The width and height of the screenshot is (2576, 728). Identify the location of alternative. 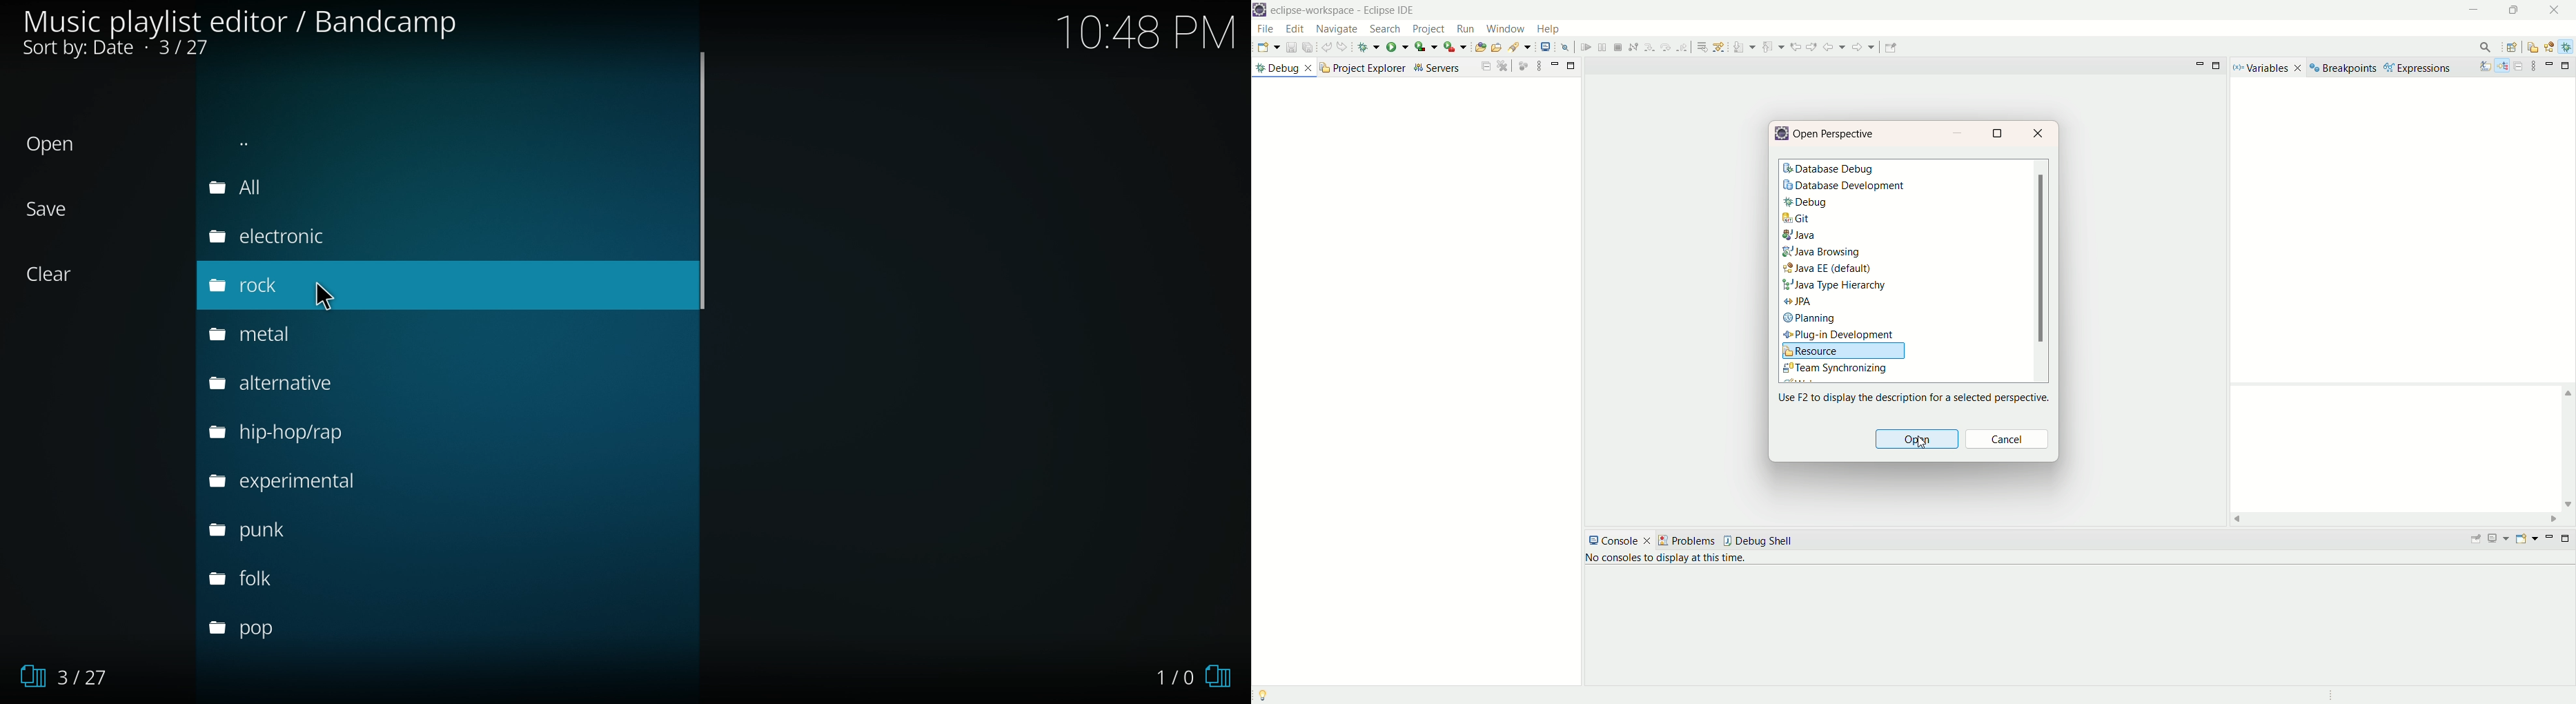
(295, 385).